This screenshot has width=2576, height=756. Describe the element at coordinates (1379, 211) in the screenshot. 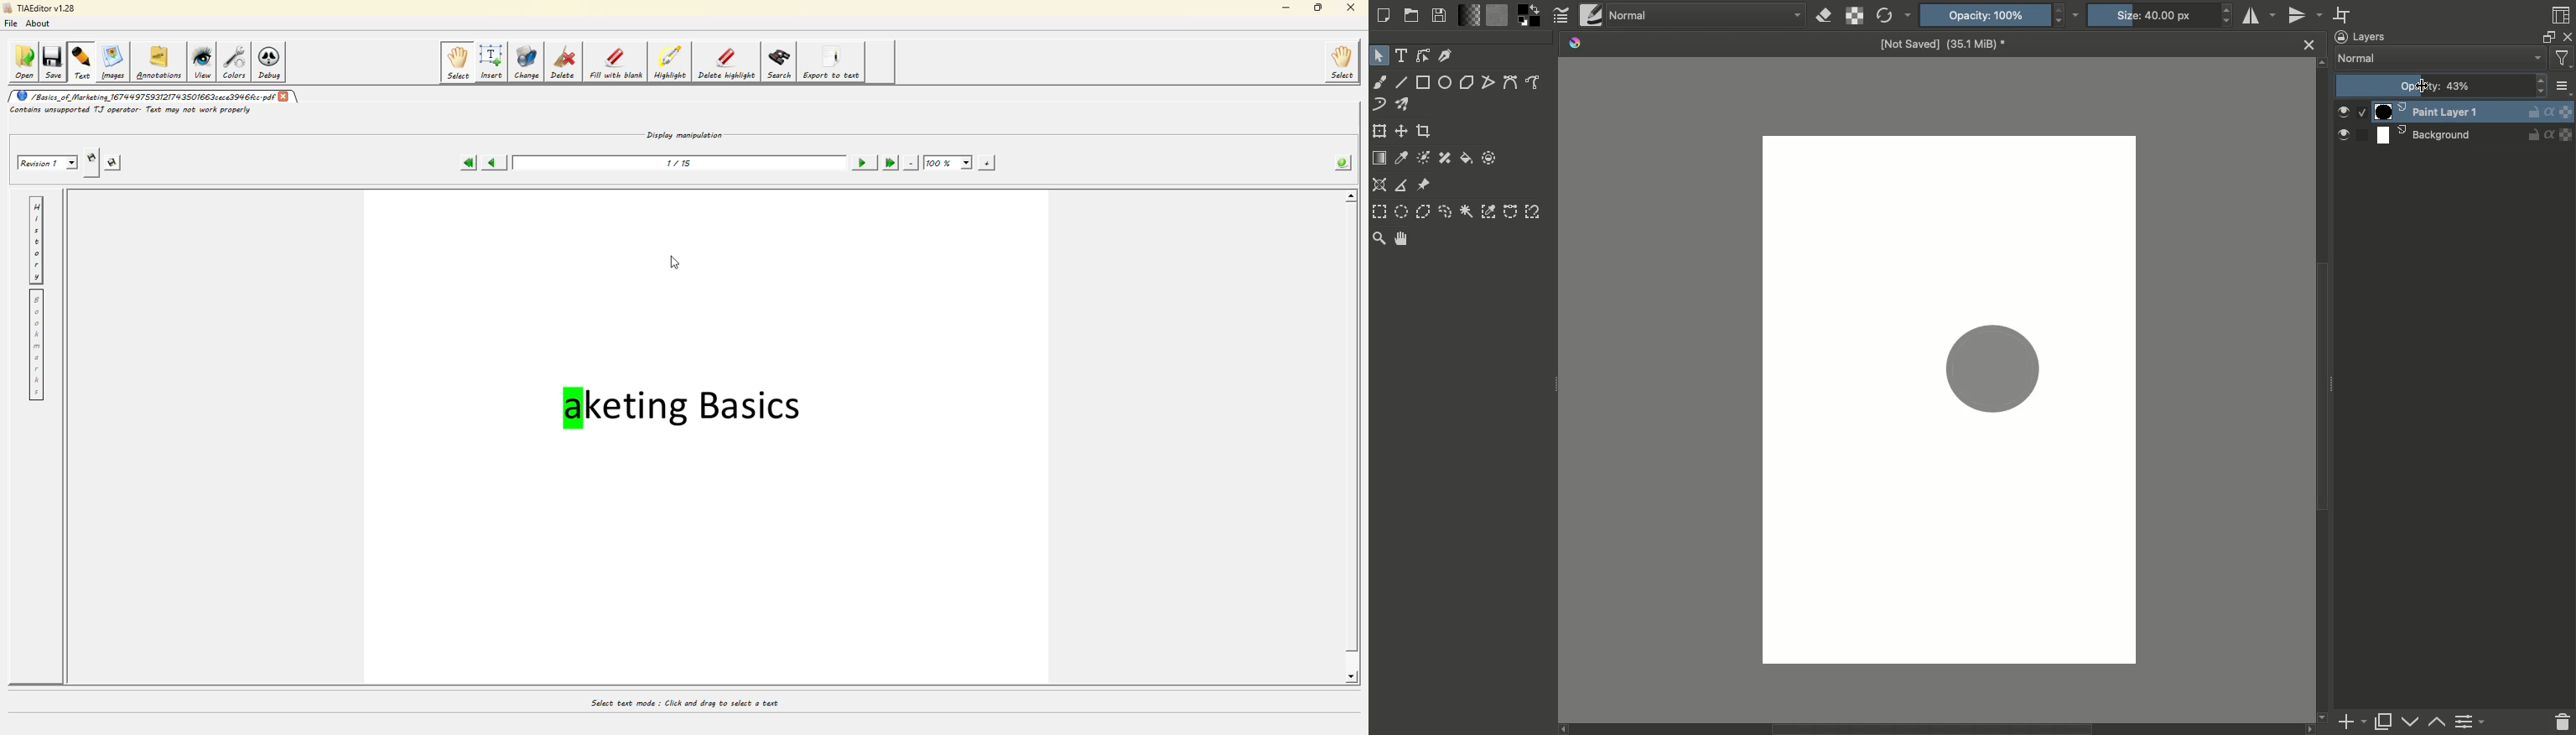

I see `Rectangular selection tool` at that location.